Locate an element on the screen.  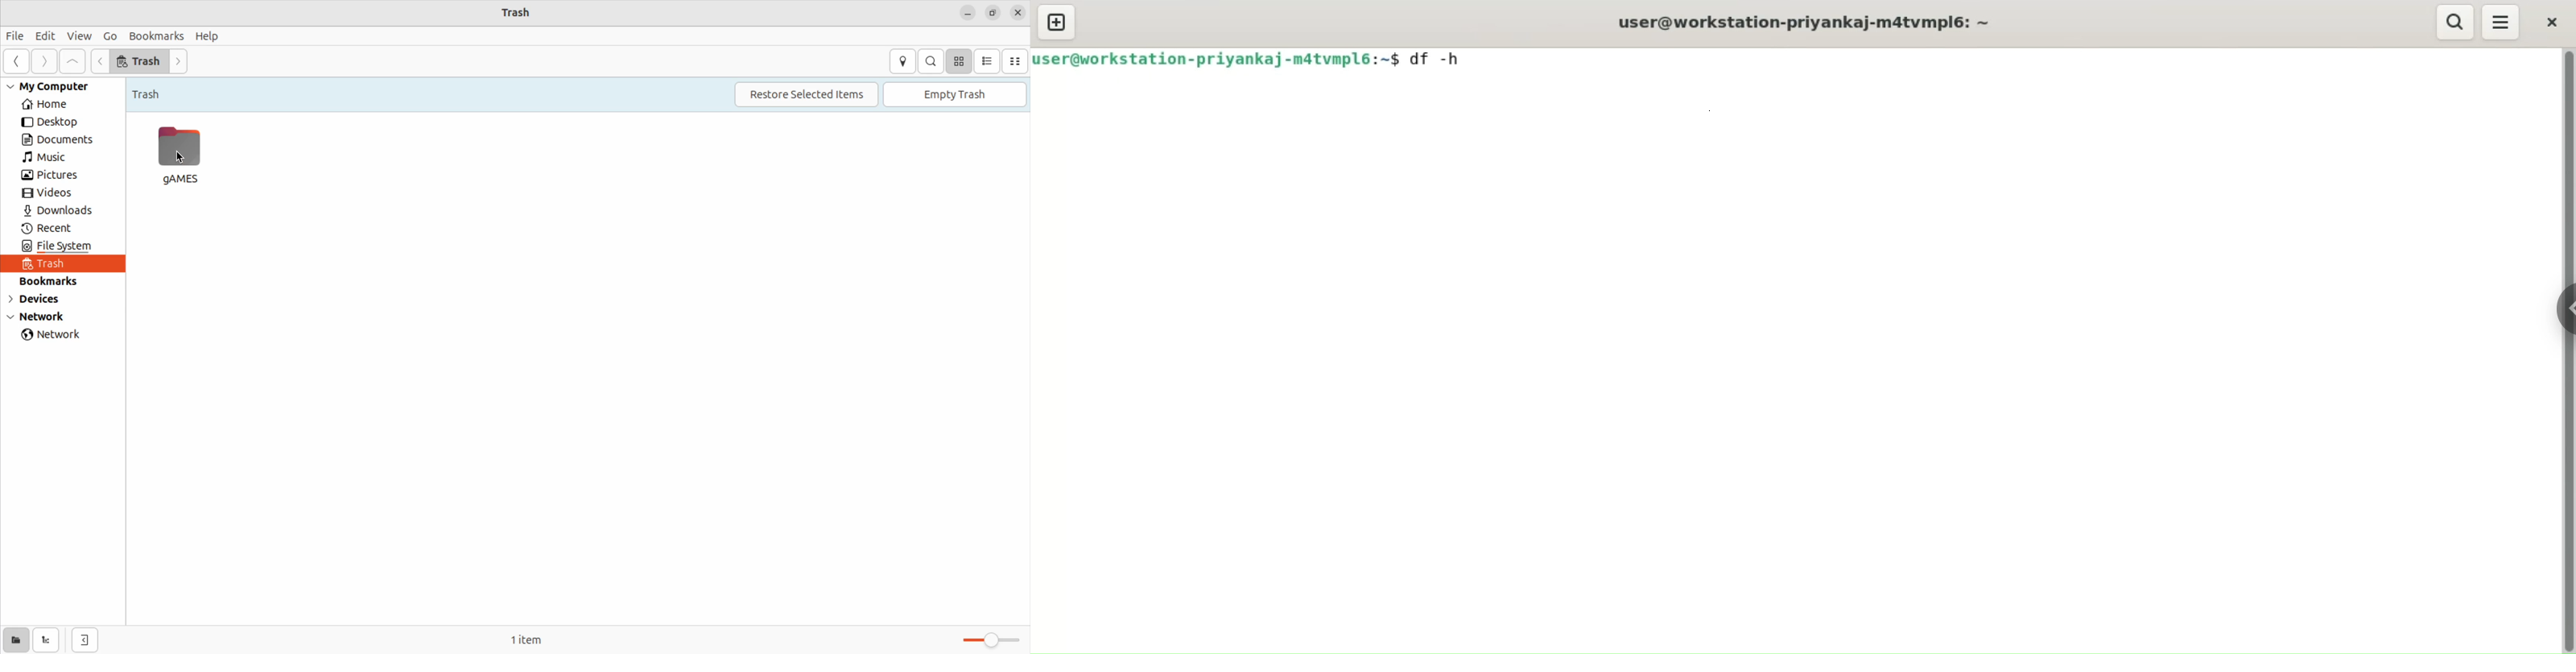
desktop is located at coordinates (55, 123).